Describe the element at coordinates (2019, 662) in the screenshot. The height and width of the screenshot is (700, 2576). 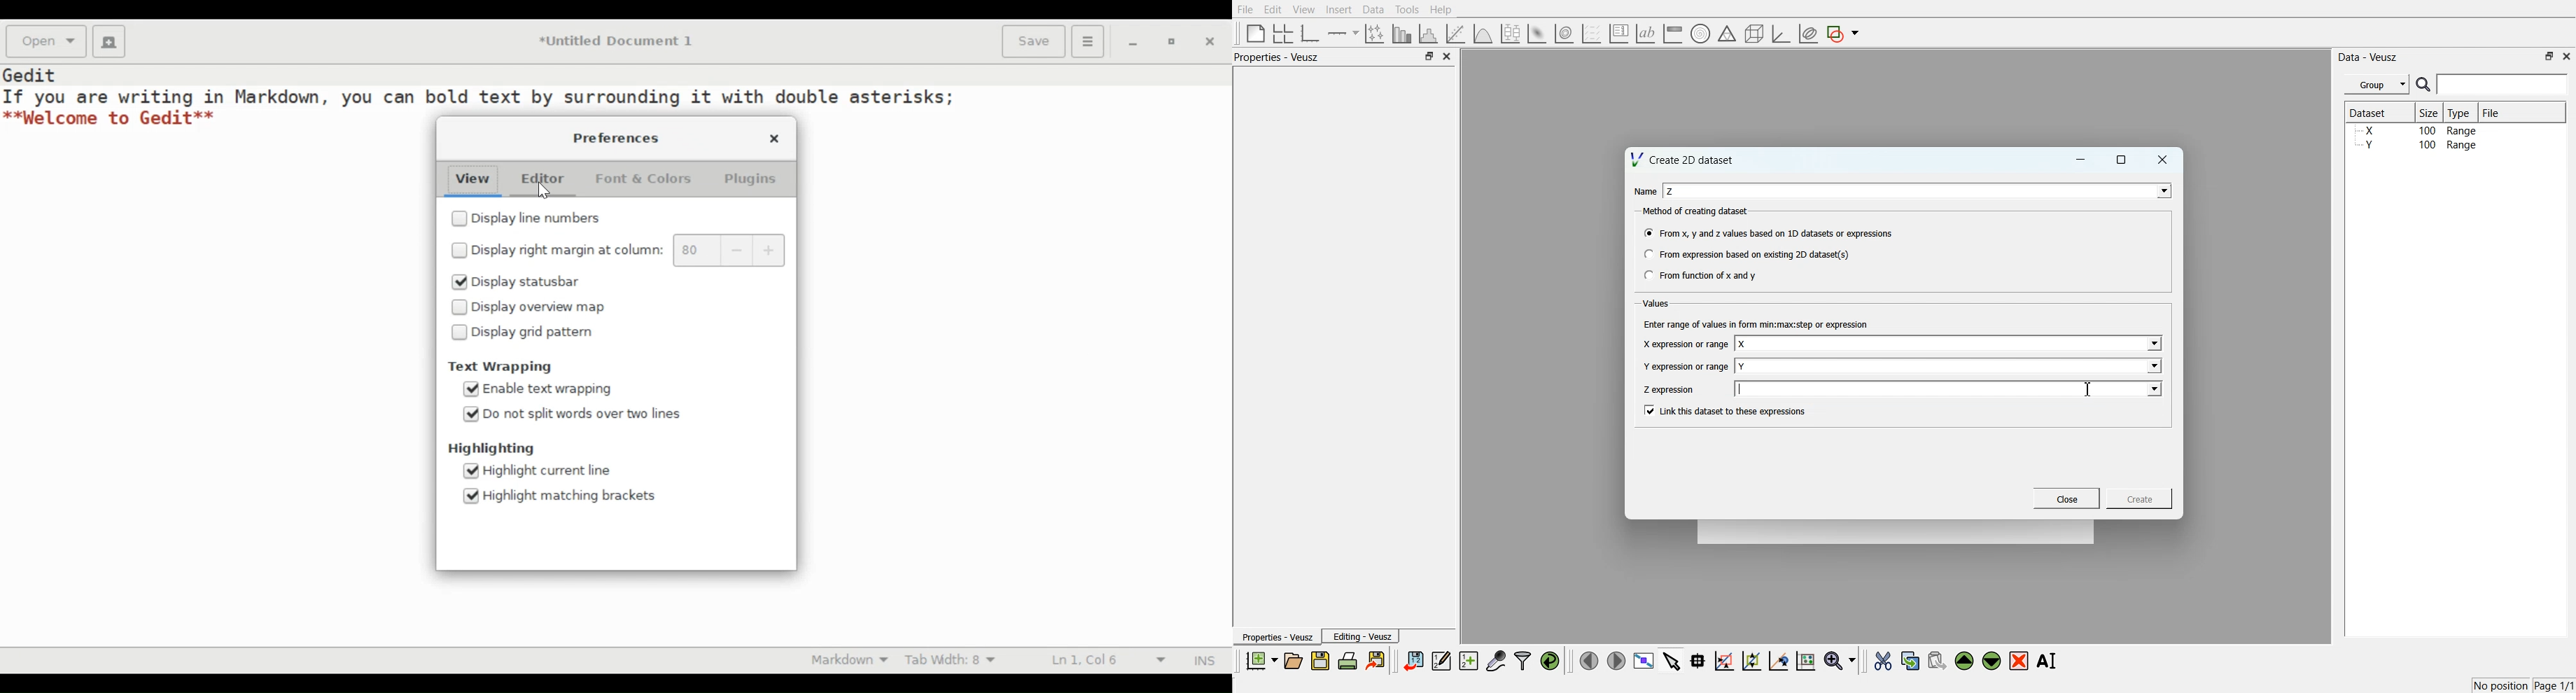
I see `Remove the selected widget` at that location.